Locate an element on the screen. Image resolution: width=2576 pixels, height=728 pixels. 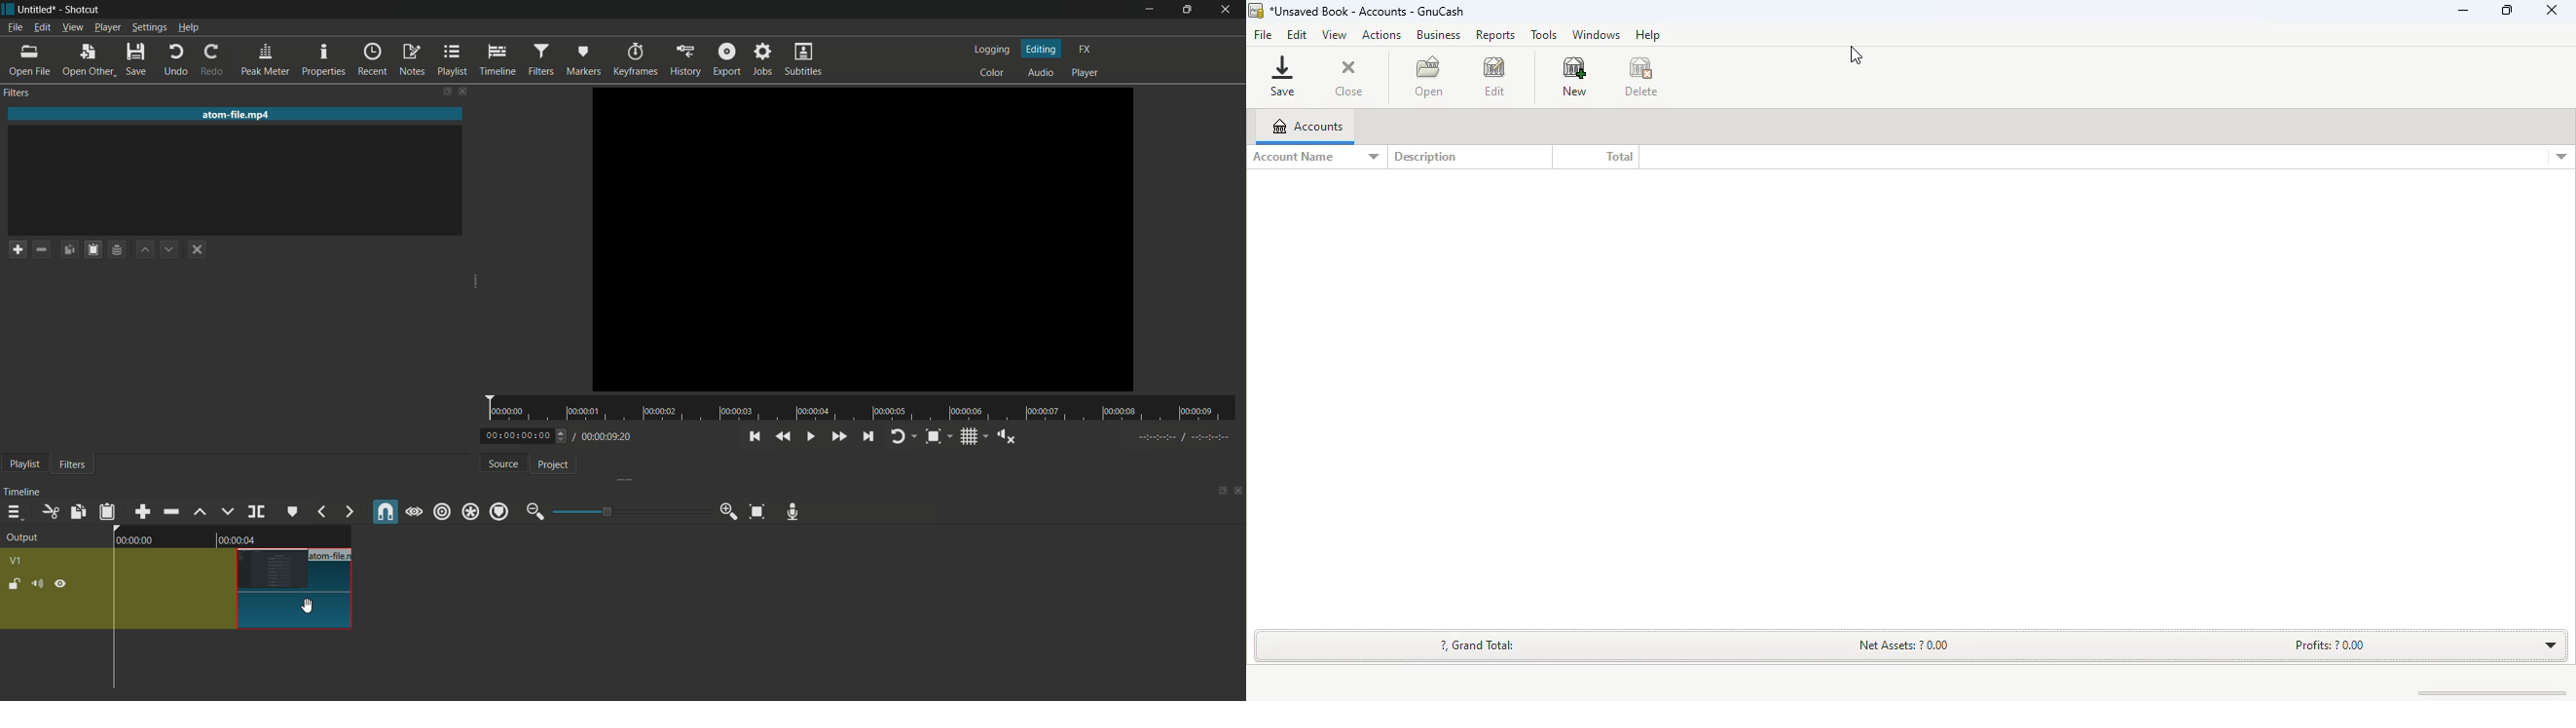
timeline is located at coordinates (497, 58).